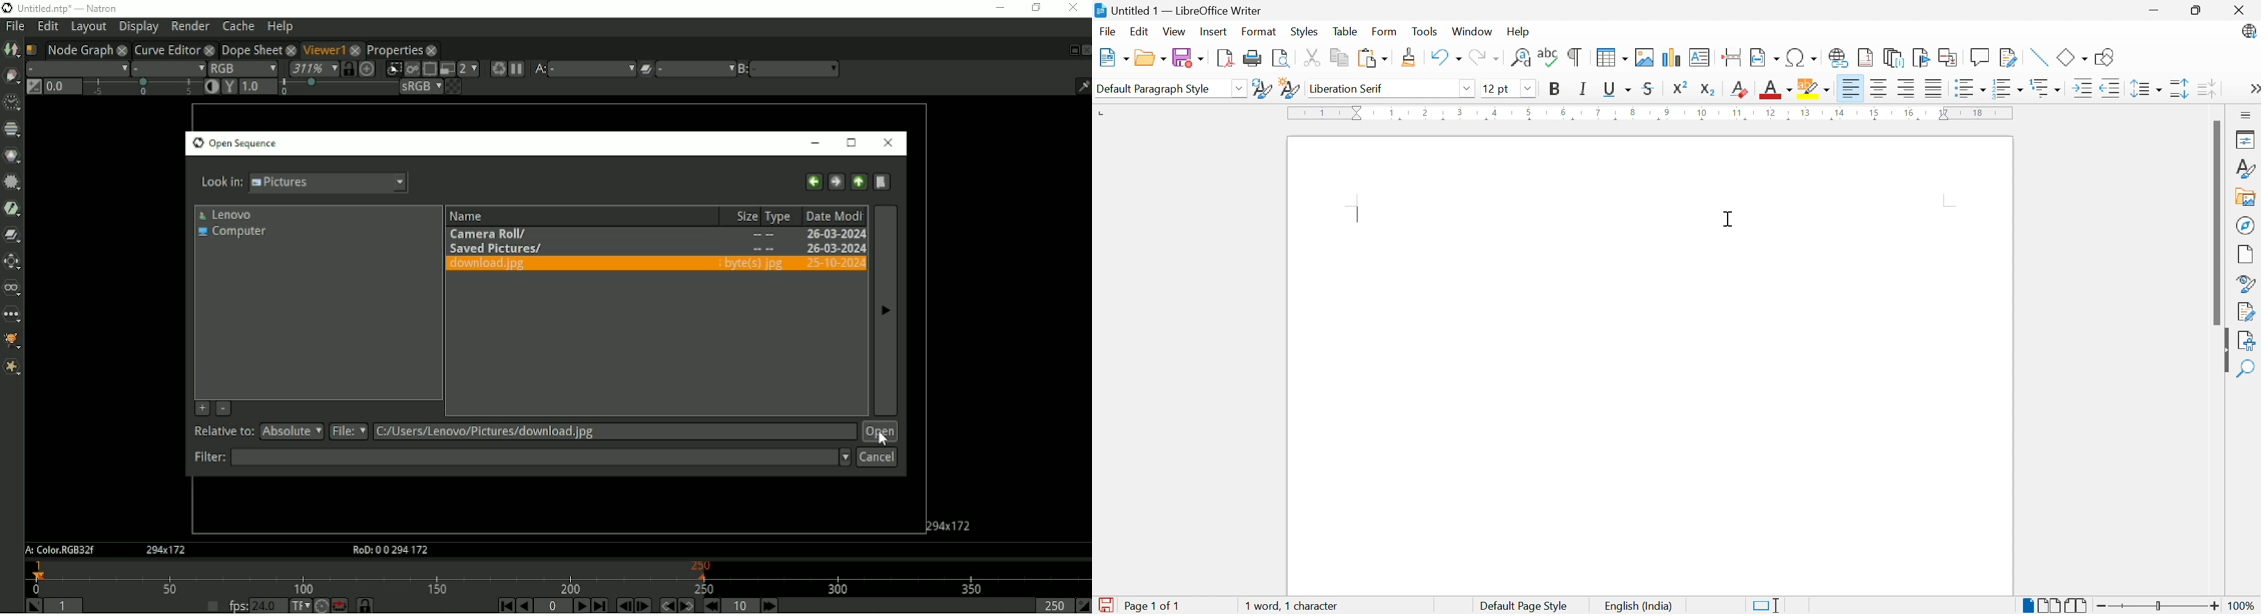 The height and width of the screenshot is (616, 2268). I want to click on Minimize, so click(2153, 8).